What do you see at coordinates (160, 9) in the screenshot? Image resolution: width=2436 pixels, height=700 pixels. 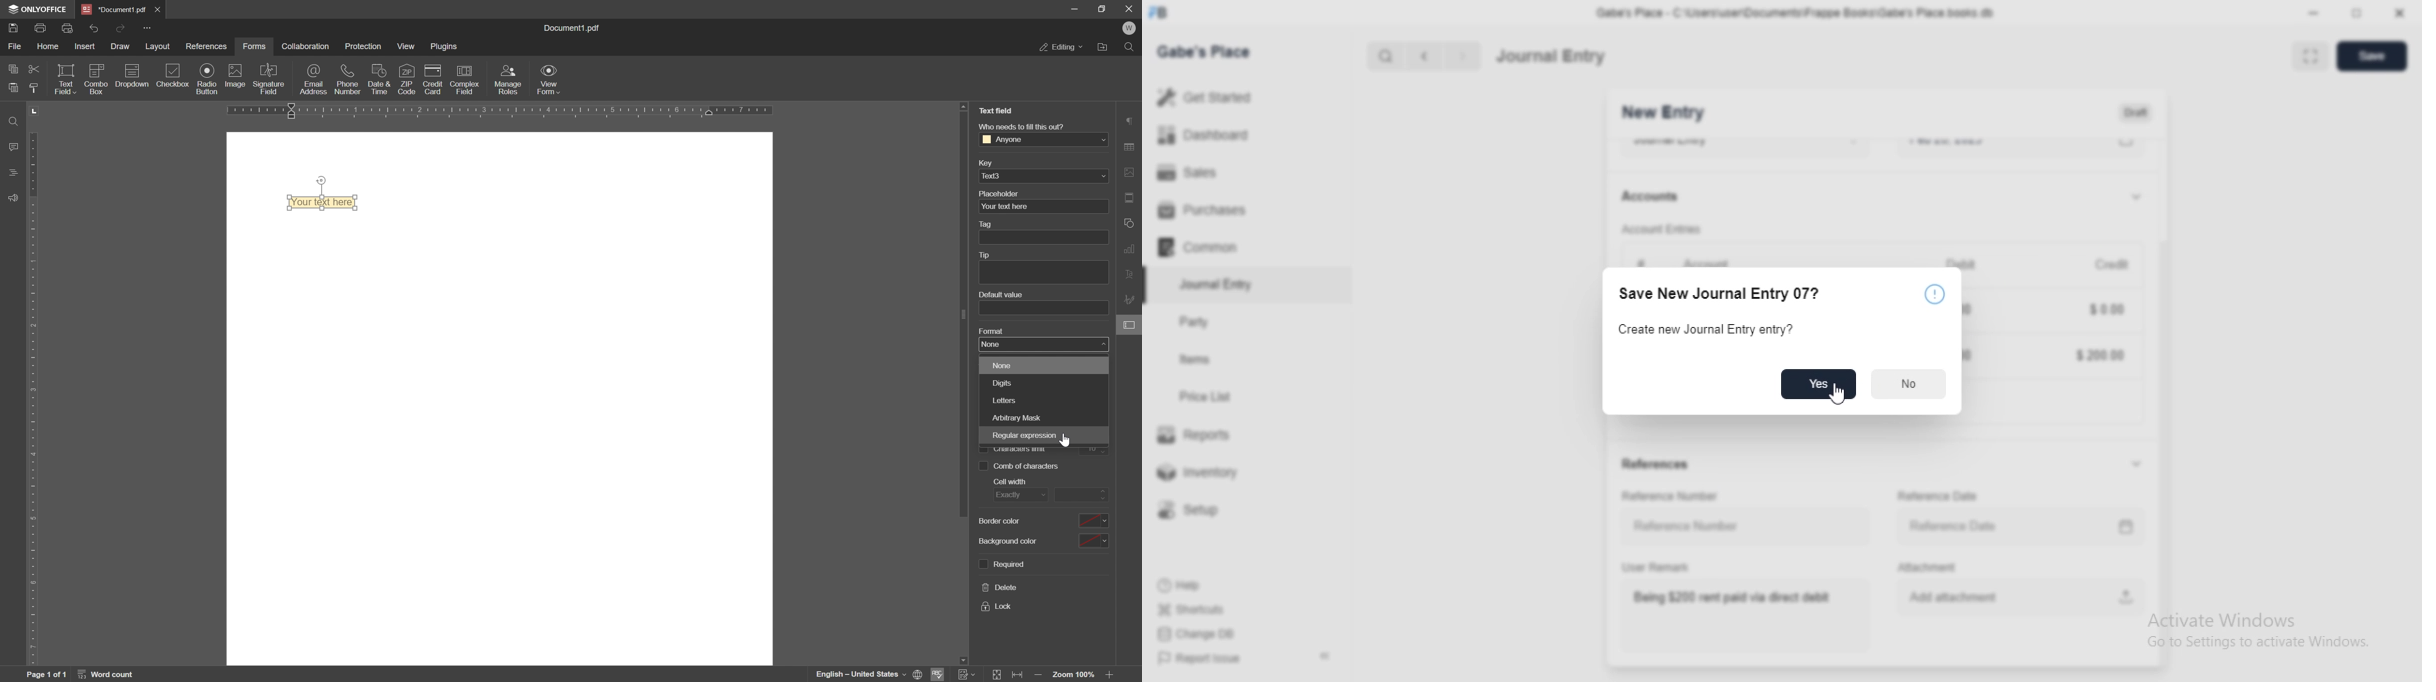 I see `*Document1.pdf` at bounding box center [160, 9].